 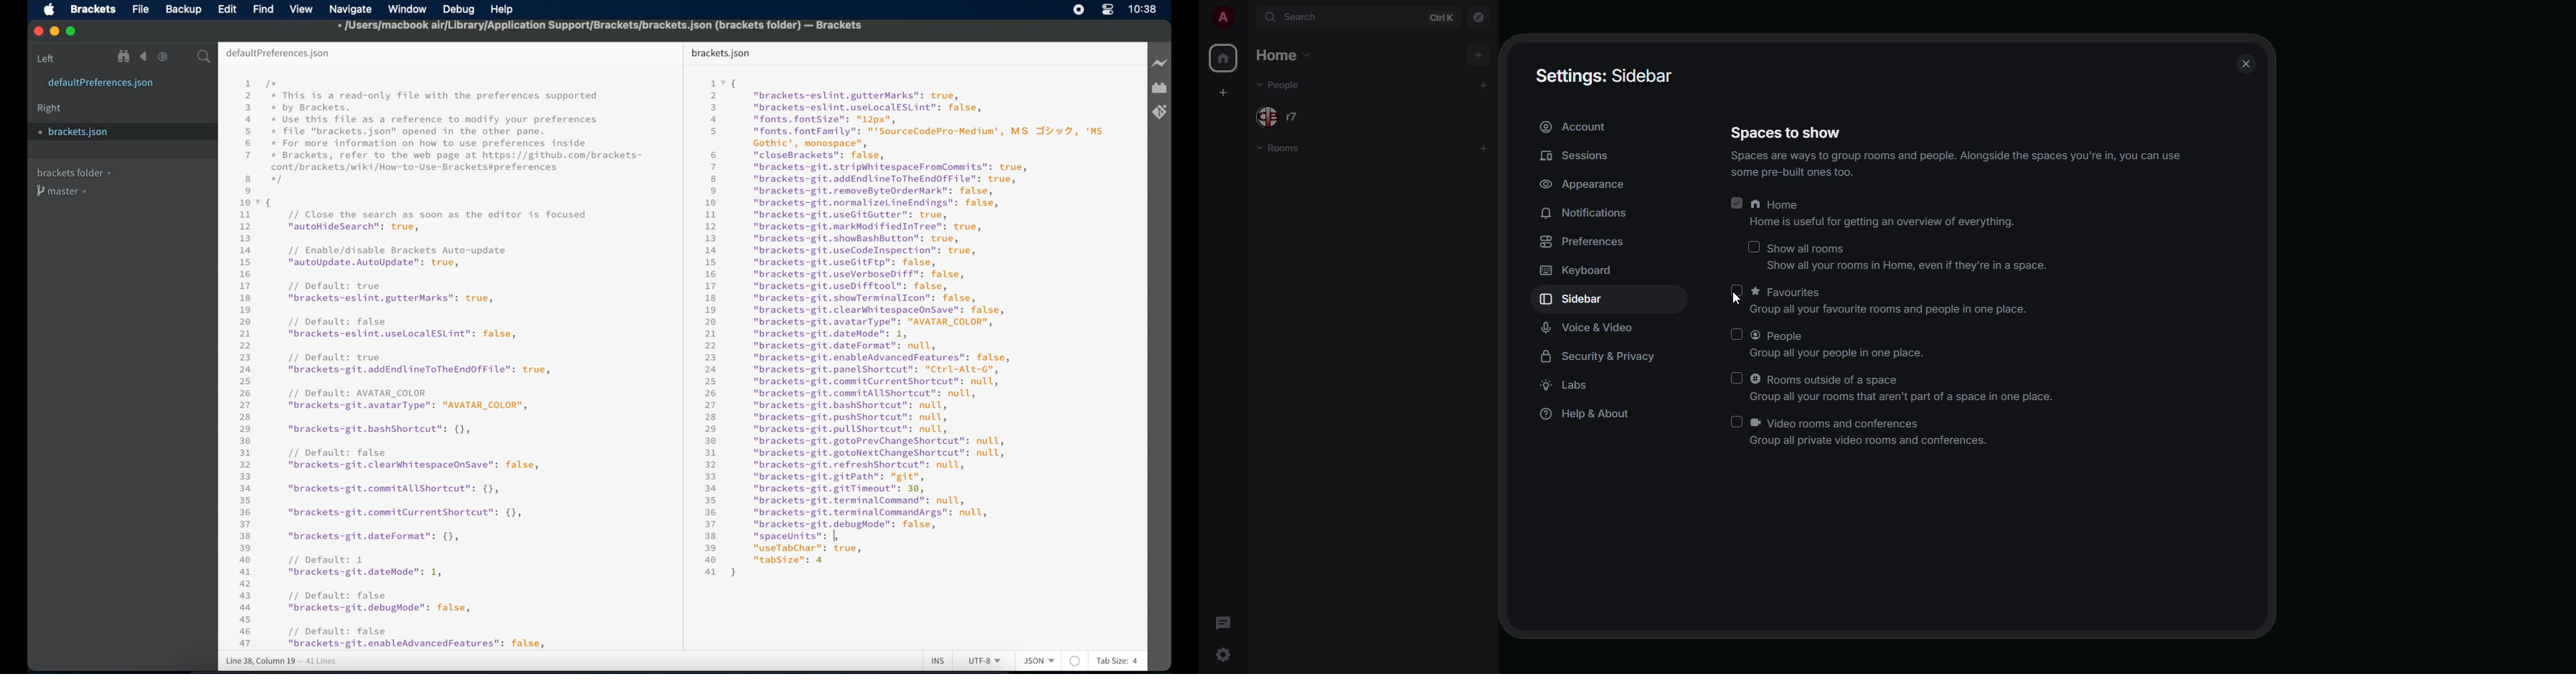 What do you see at coordinates (50, 10) in the screenshot?
I see `apple icon` at bounding box center [50, 10].